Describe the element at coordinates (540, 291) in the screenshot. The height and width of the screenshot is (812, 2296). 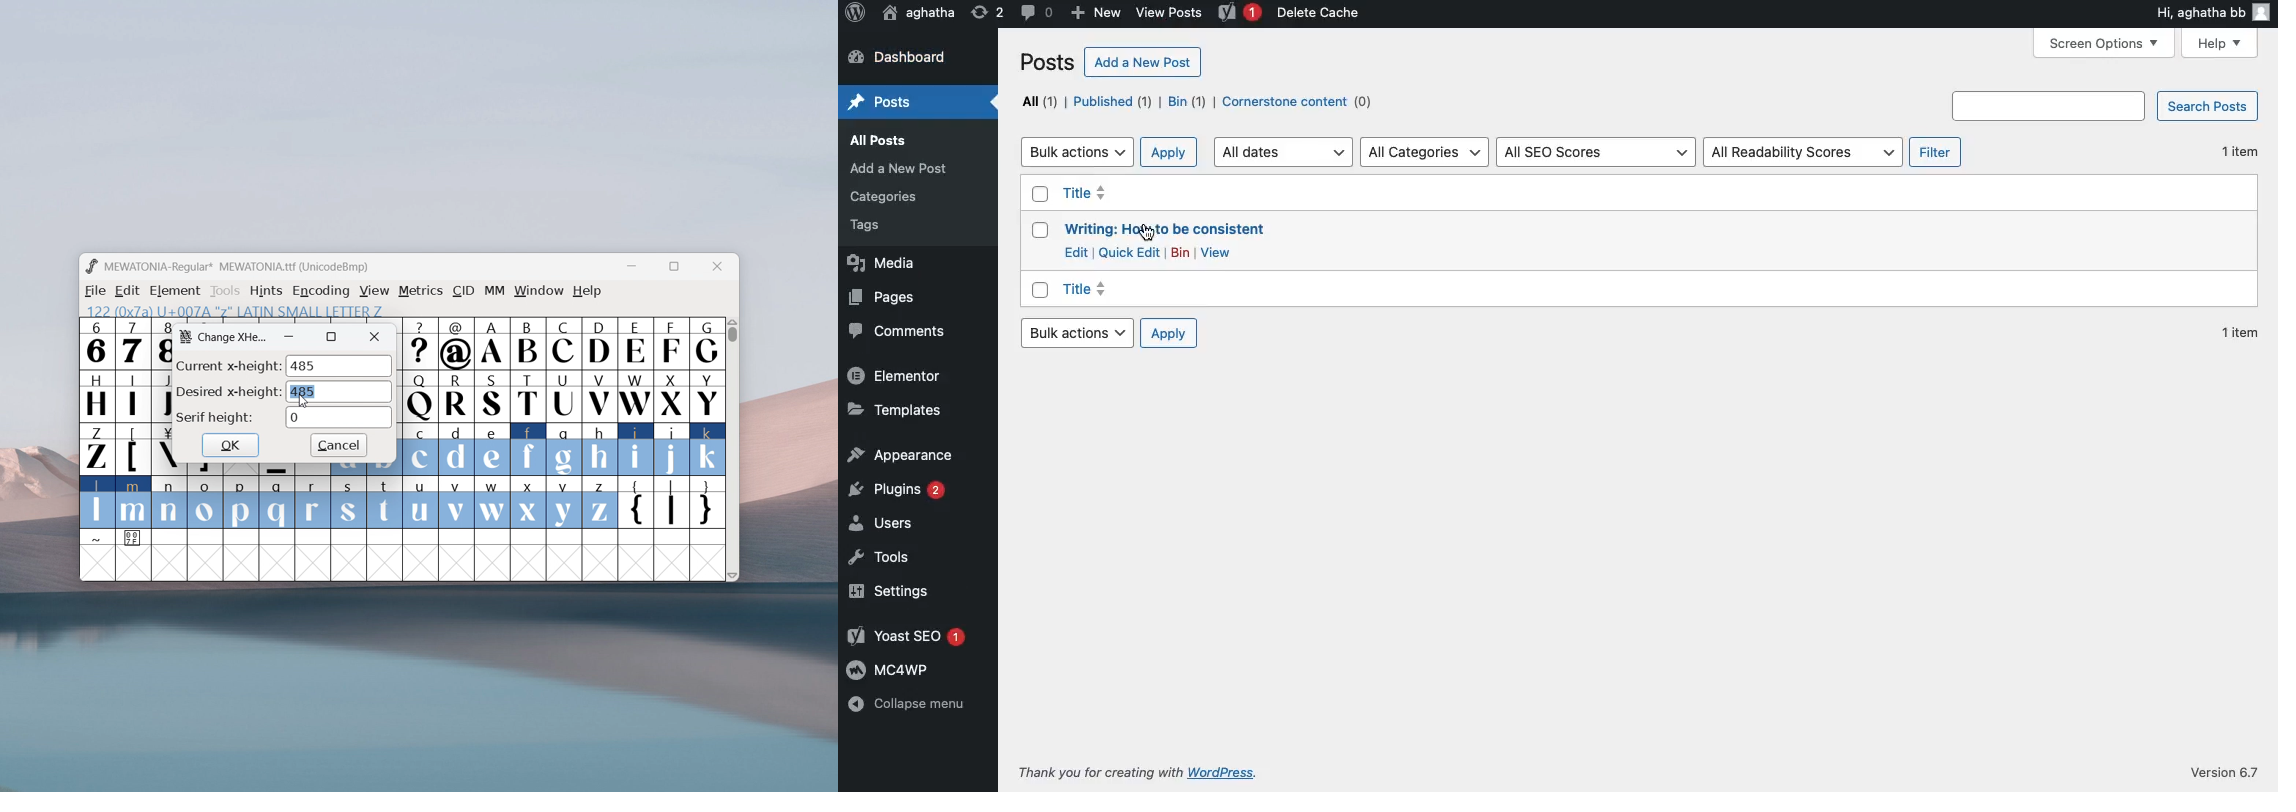
I see `window` at that location.